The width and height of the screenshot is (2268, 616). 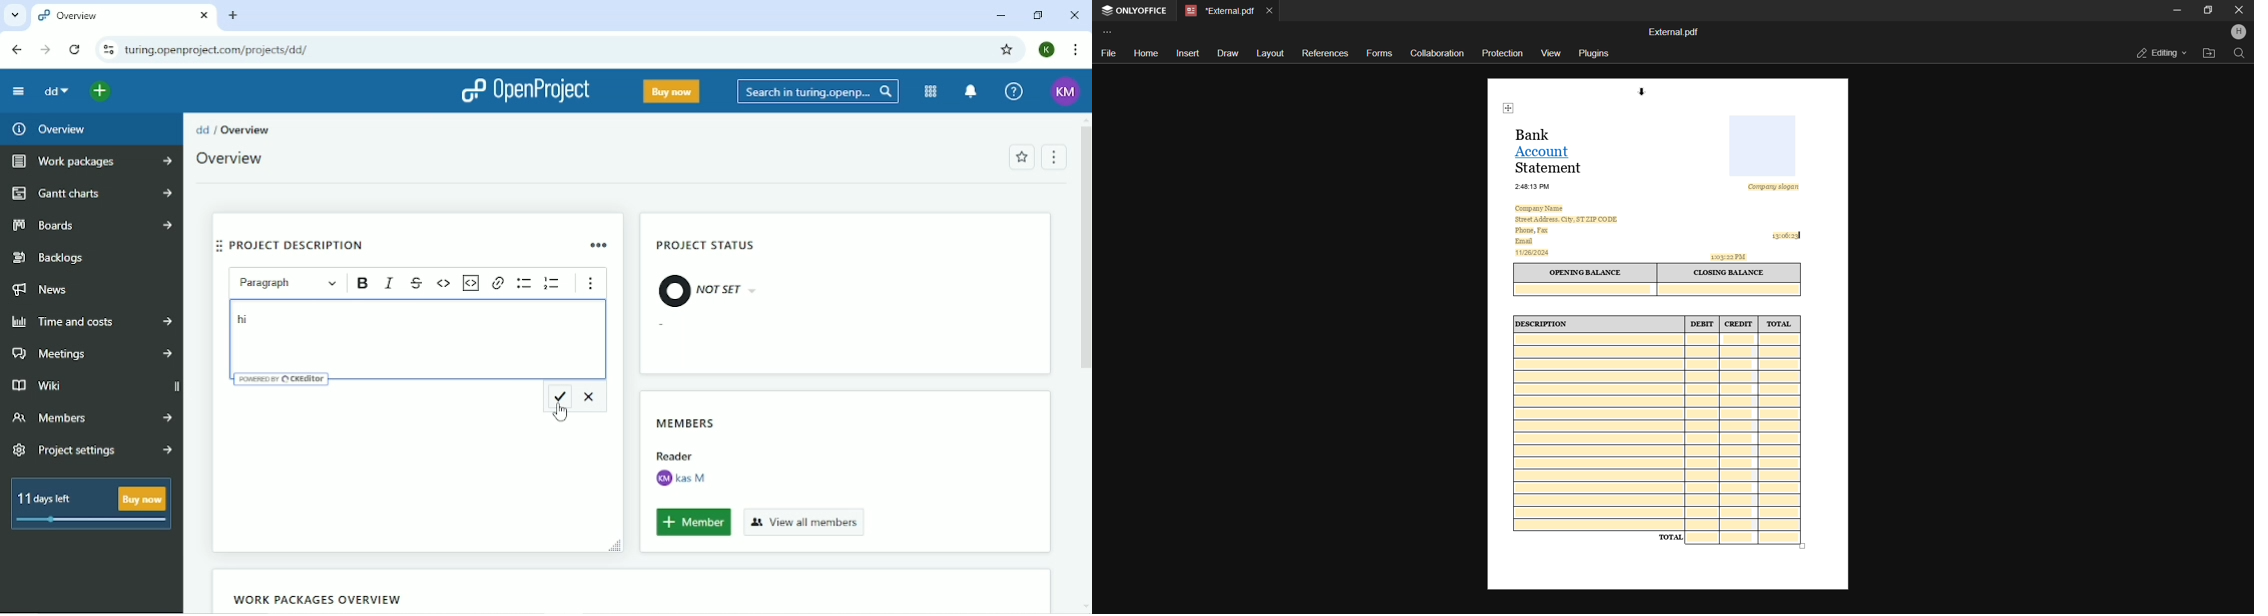 What do you see at coordinates (554, 283) in the screenshot?
I see `Numbered list` at bounding box center [554, 283].